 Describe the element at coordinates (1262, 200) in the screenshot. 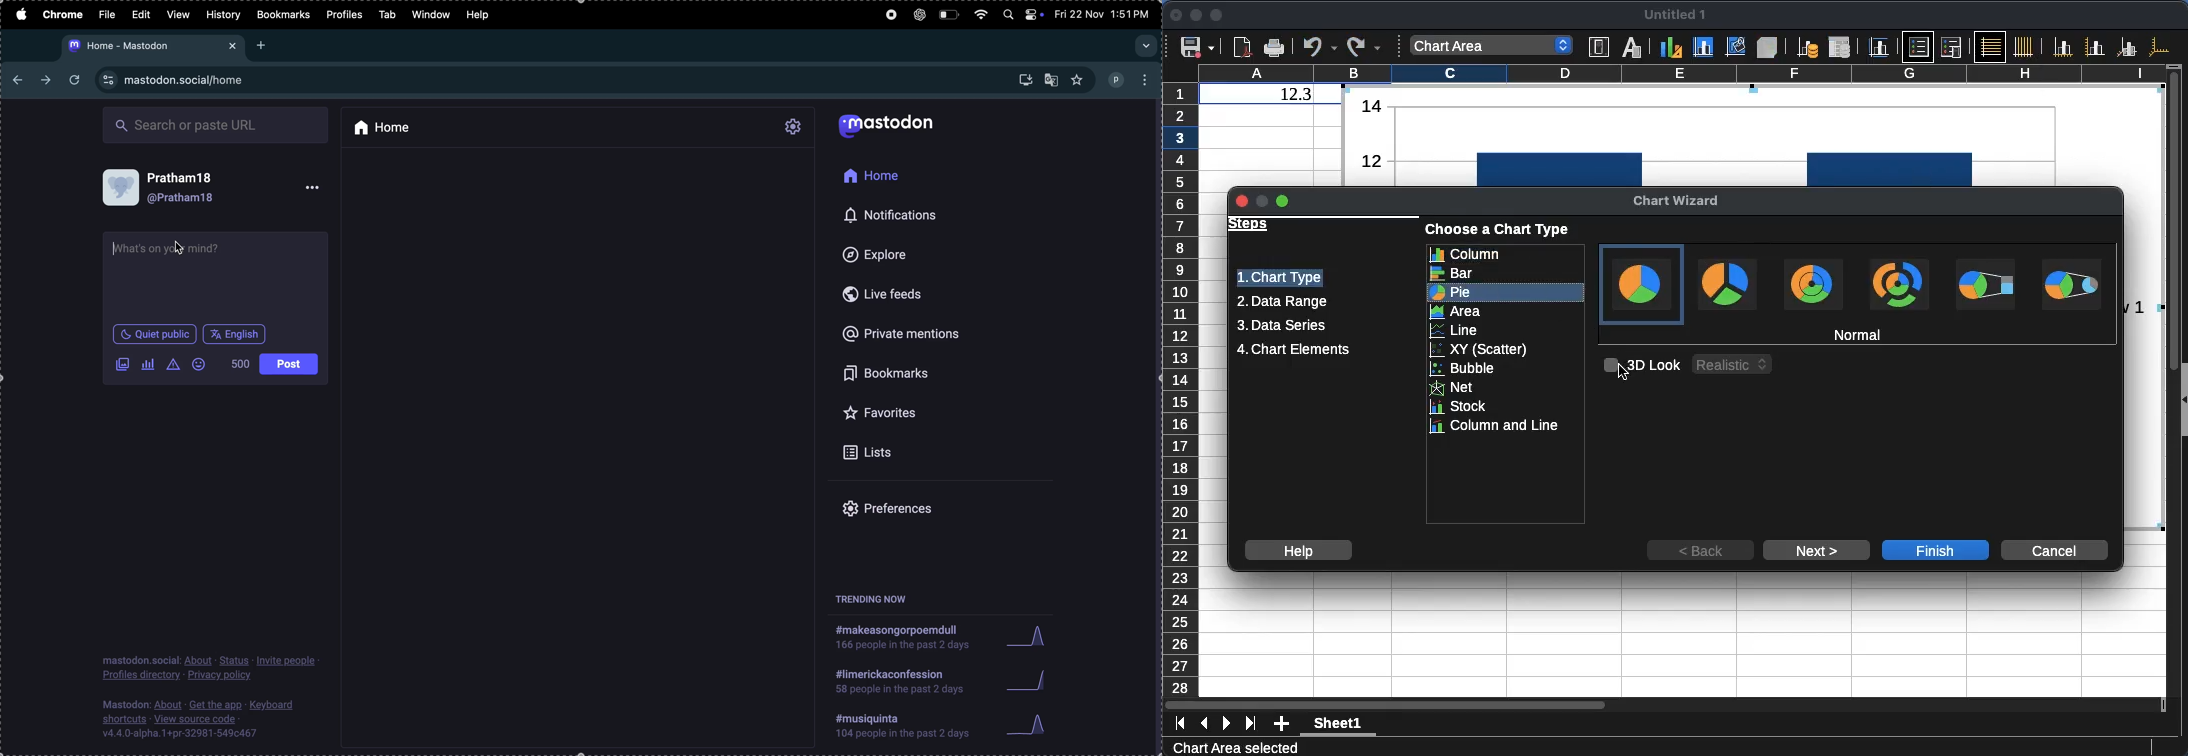

I see `Minimize` at that location.